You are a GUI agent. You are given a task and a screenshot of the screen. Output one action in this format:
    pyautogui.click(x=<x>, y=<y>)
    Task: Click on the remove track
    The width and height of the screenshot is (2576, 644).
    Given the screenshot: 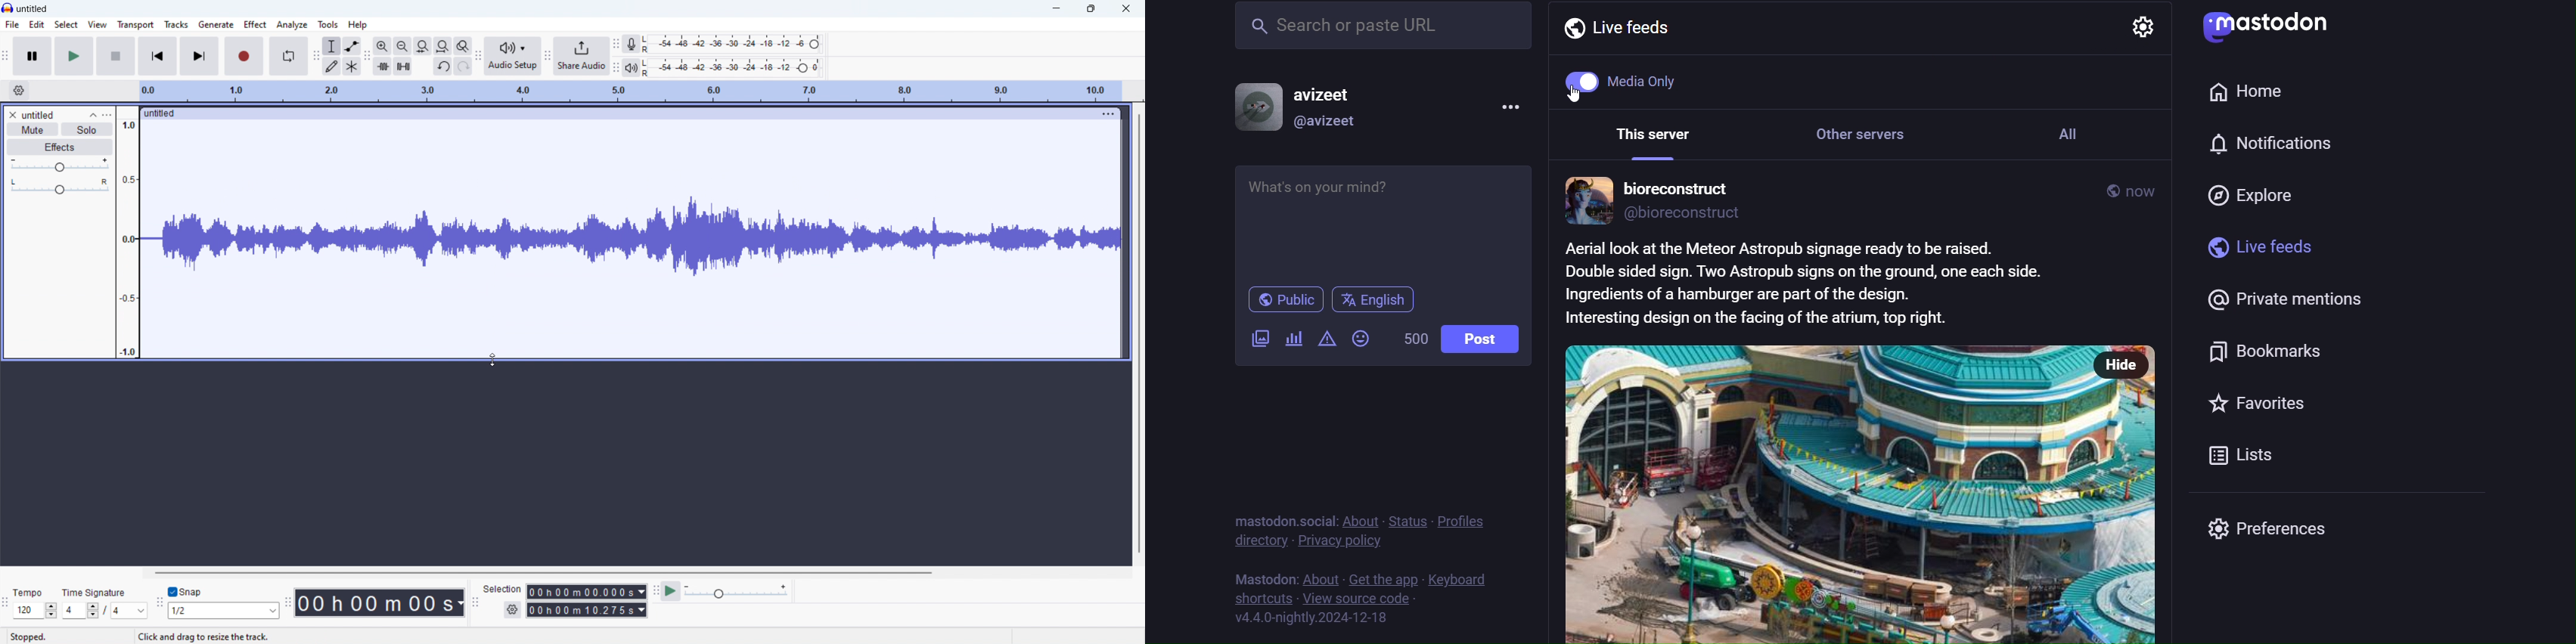 What is the action you would take?
    pyautogui.click(x=12, y=114)
    